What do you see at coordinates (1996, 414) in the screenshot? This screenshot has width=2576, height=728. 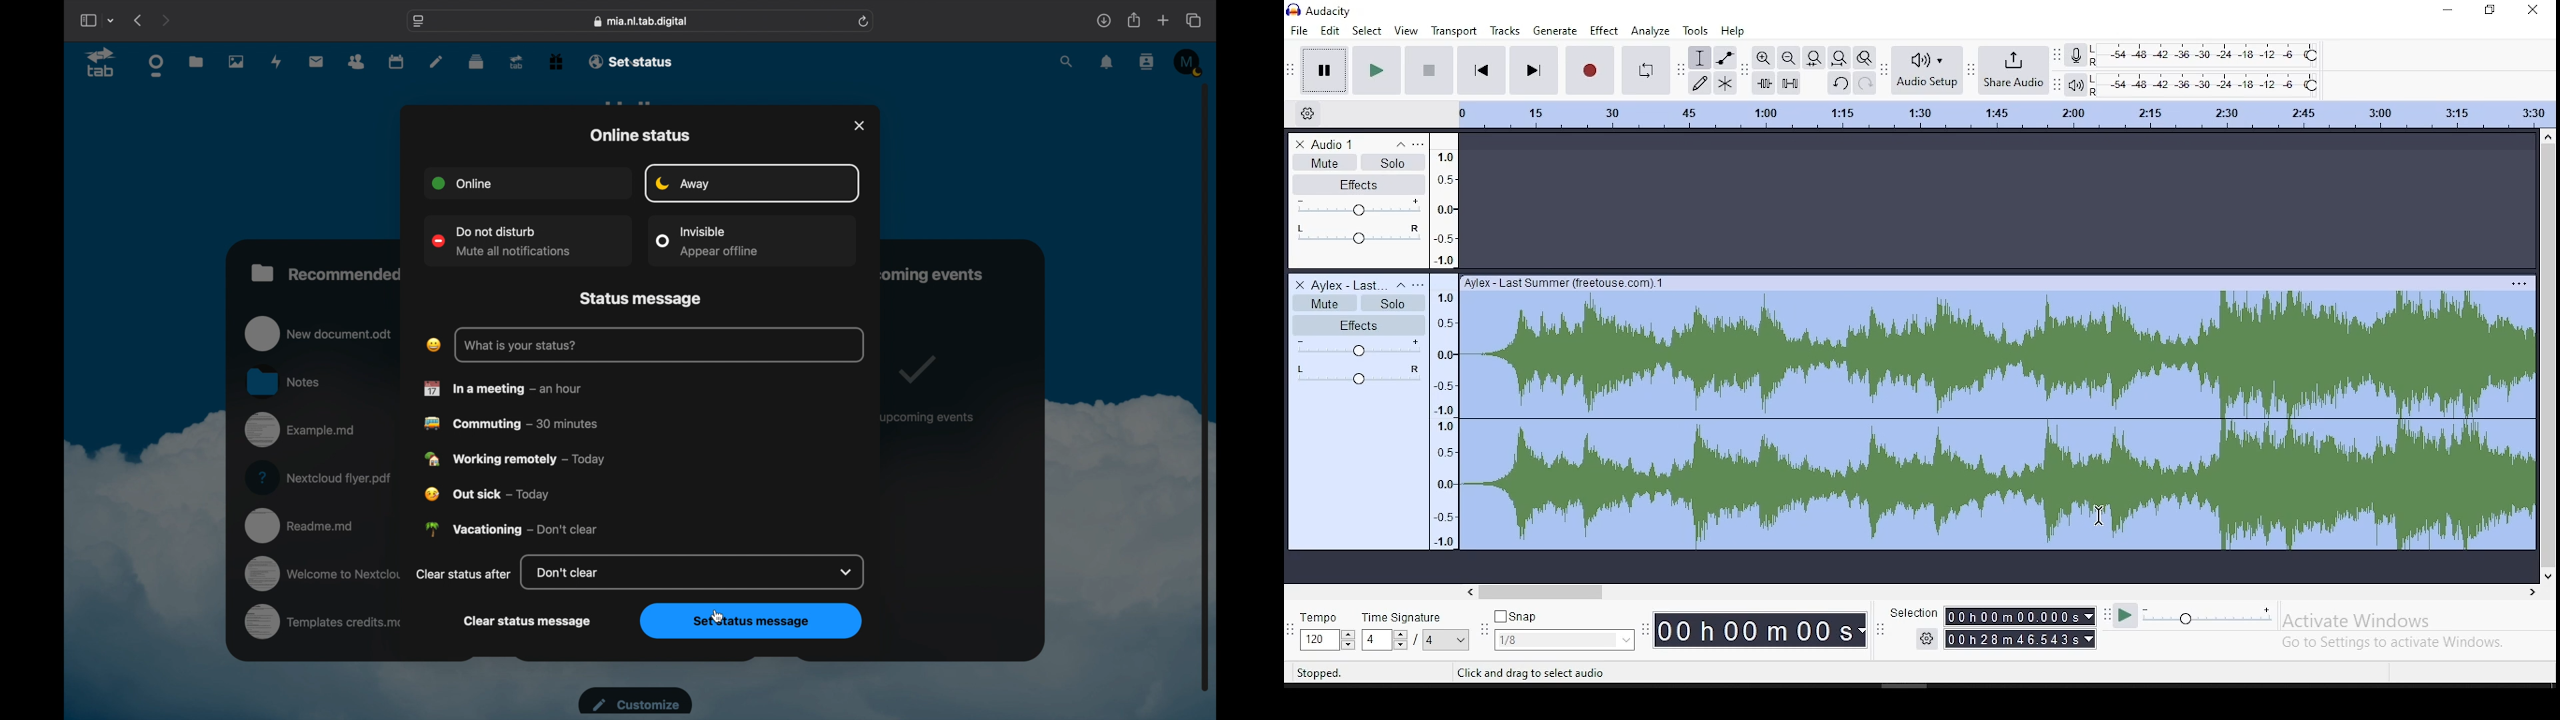 I see `audio track` at bounding box center [1996, 414].